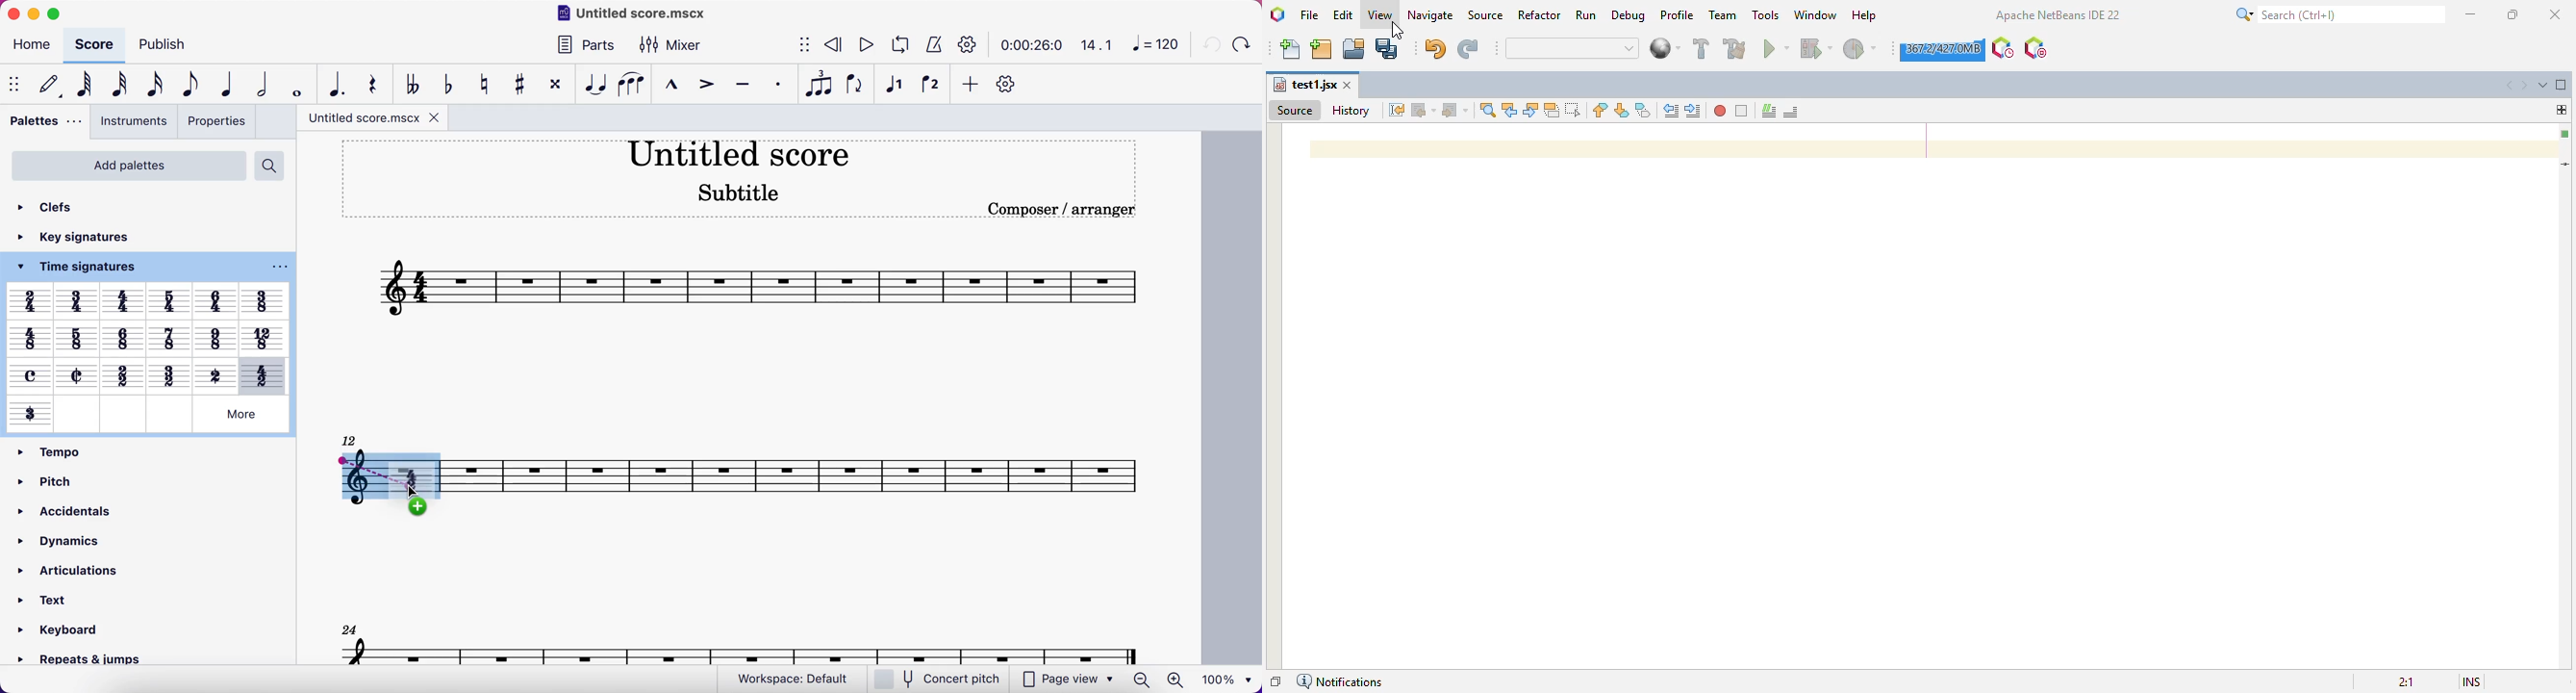  What do you see at coordinates (53, 204) in the screenshot?
I see `clefs` at bounding box center [53, 204].